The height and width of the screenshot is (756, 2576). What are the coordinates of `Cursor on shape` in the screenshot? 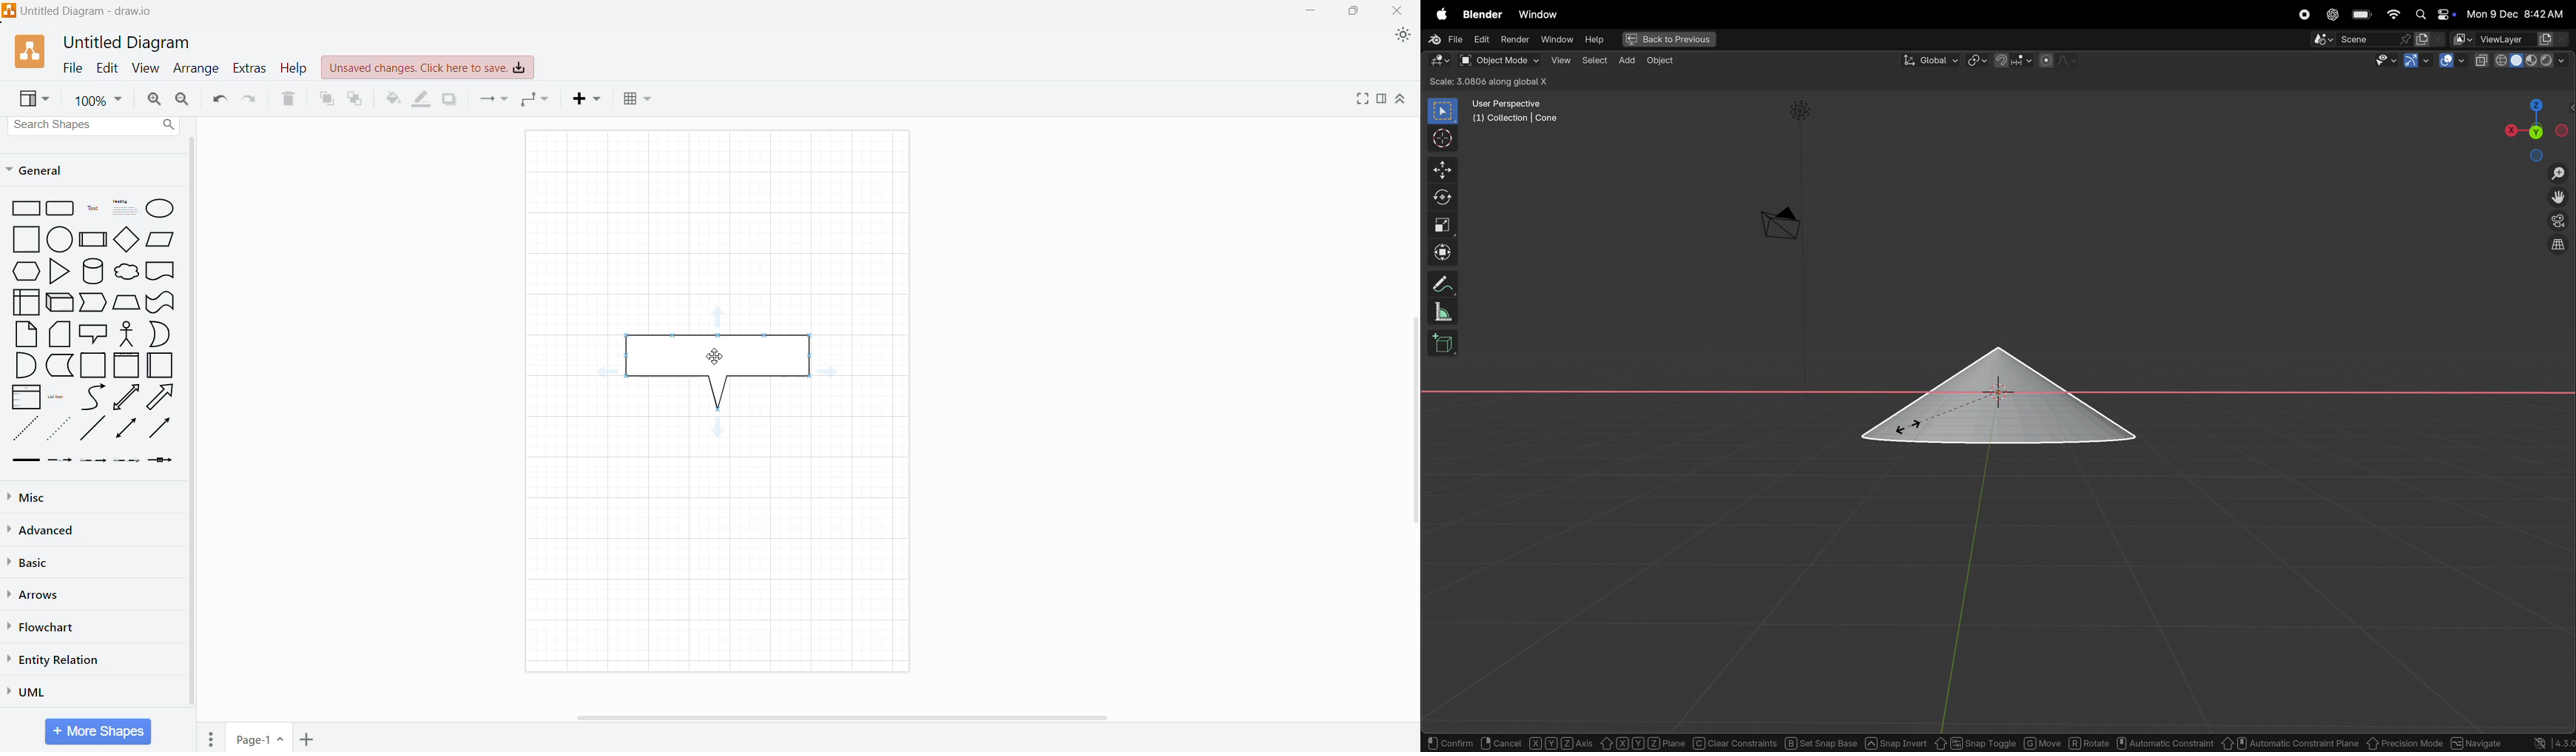 It's located at (718, 357).